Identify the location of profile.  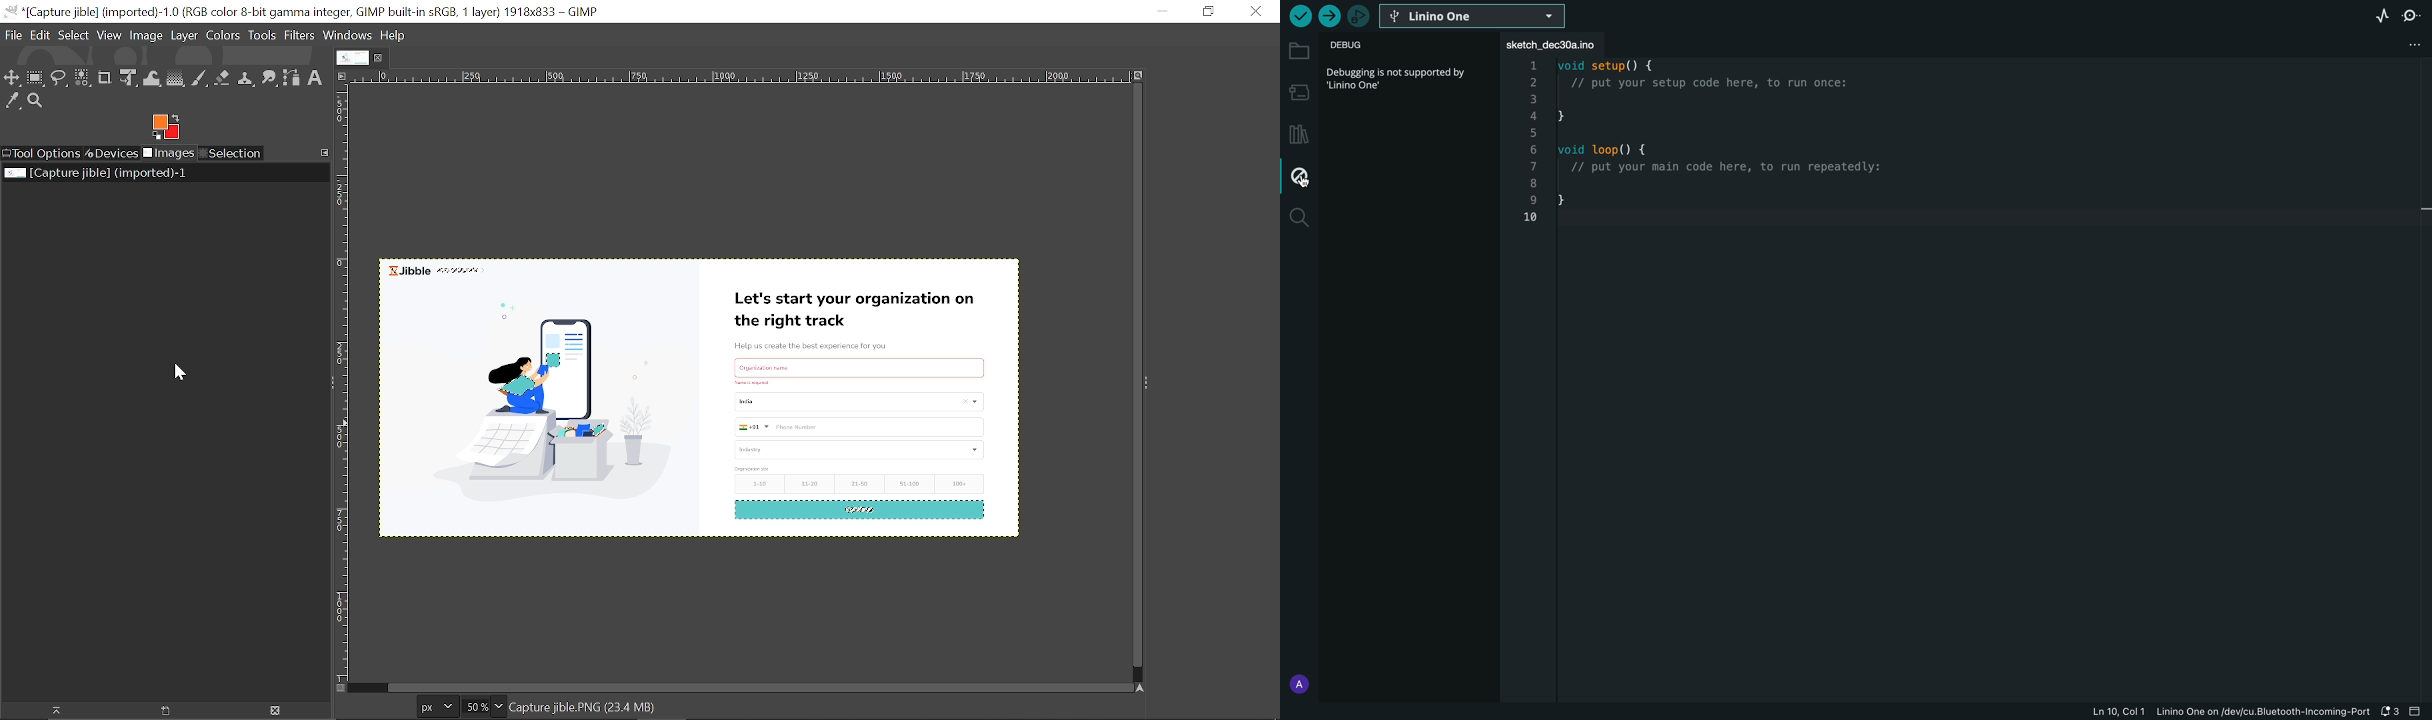
(1298, 680).